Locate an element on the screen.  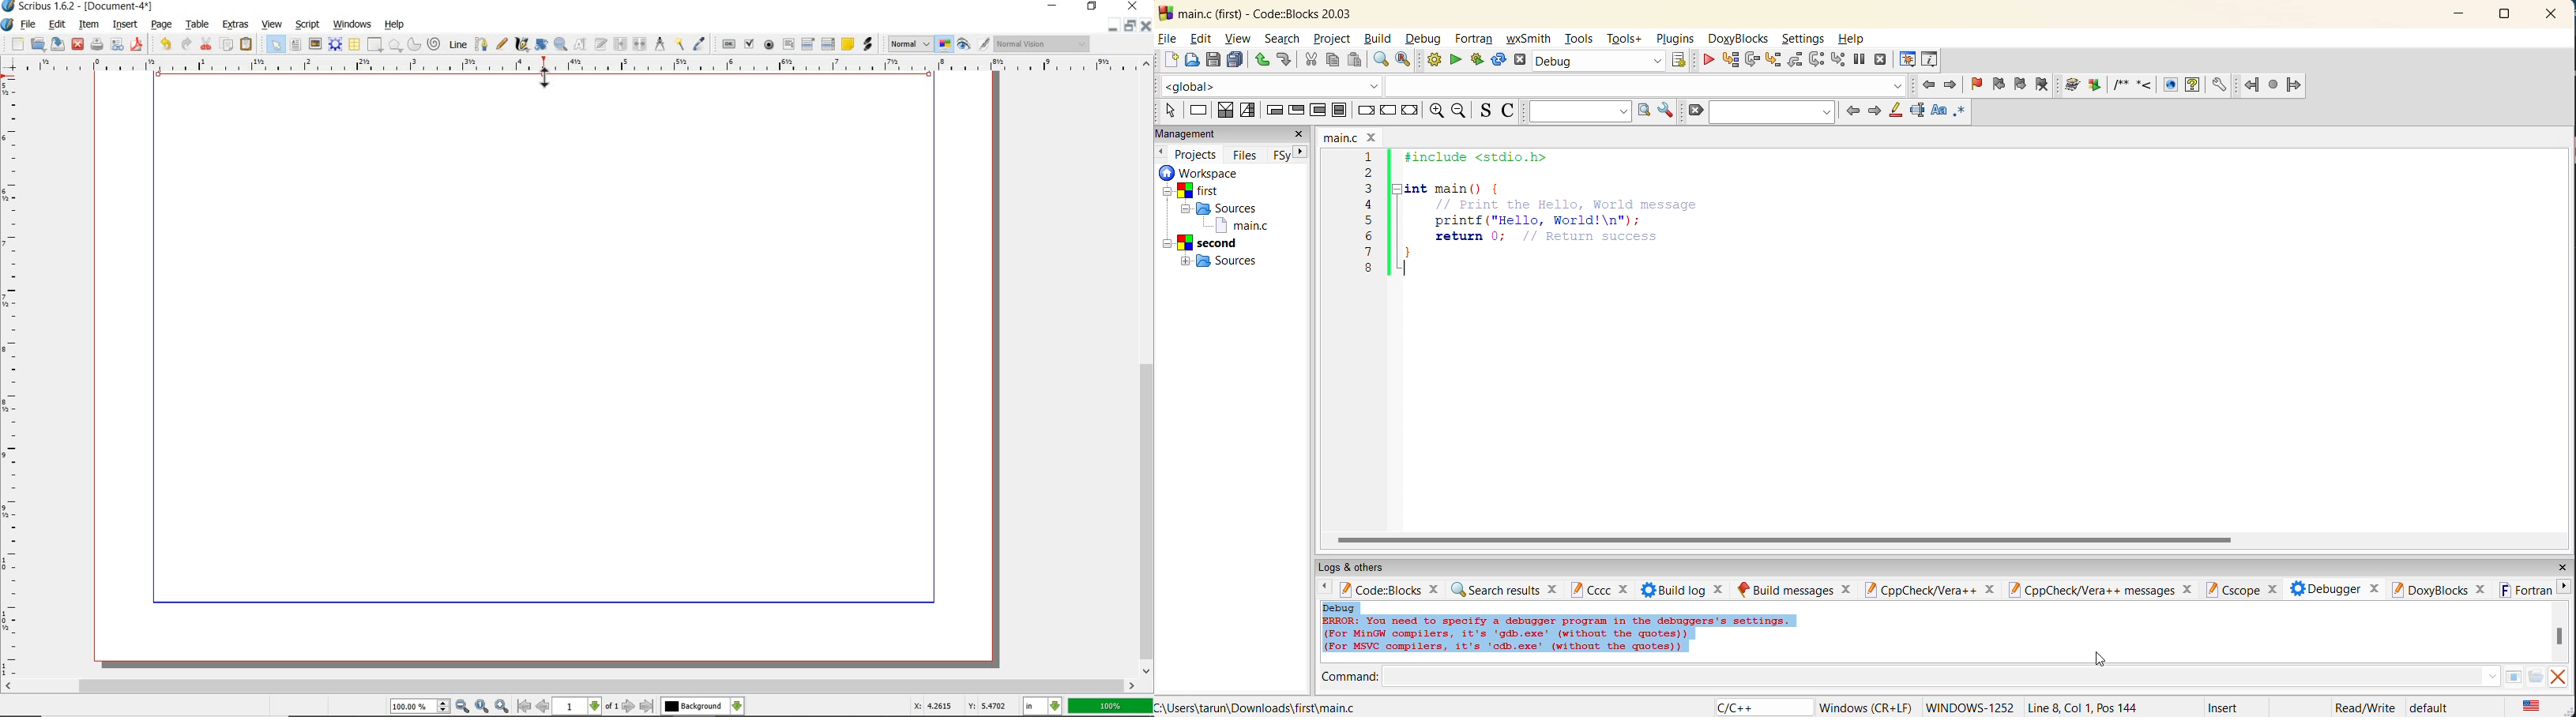
close is located at coordinates (2559, 567).